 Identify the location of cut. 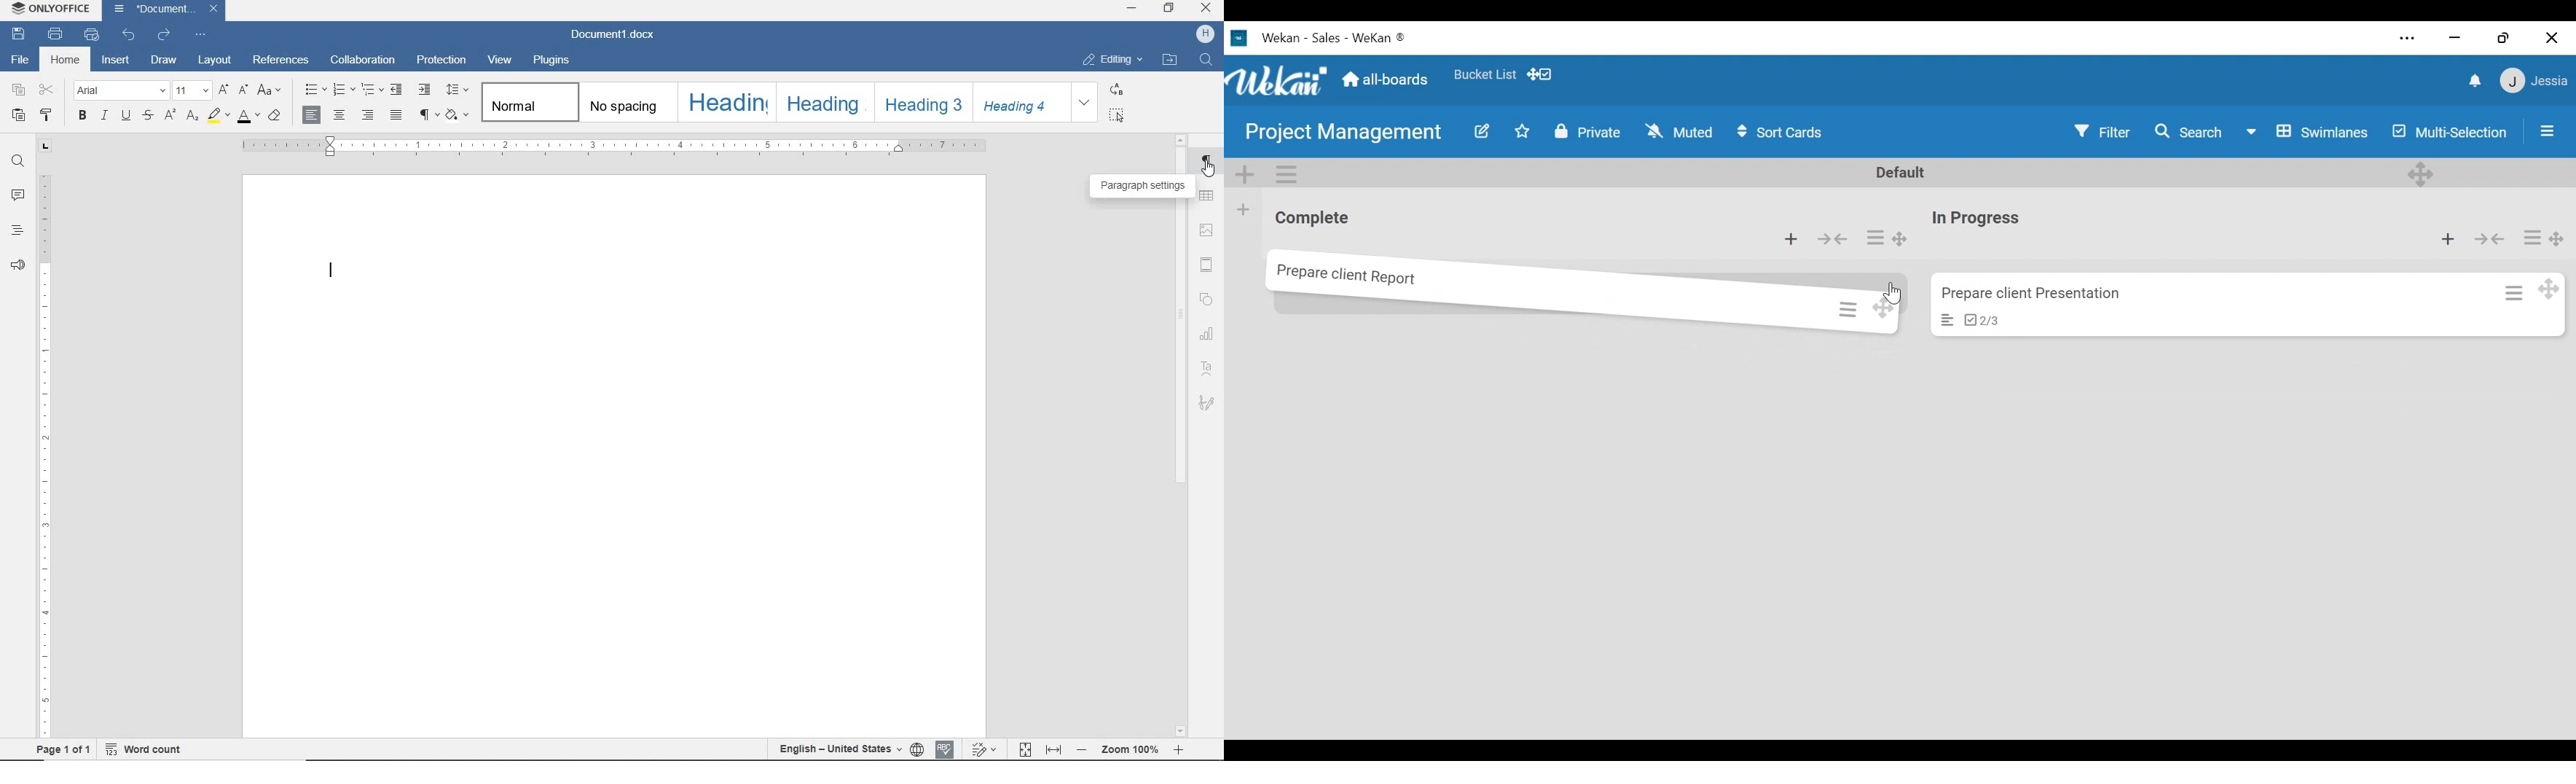
(47, 91).